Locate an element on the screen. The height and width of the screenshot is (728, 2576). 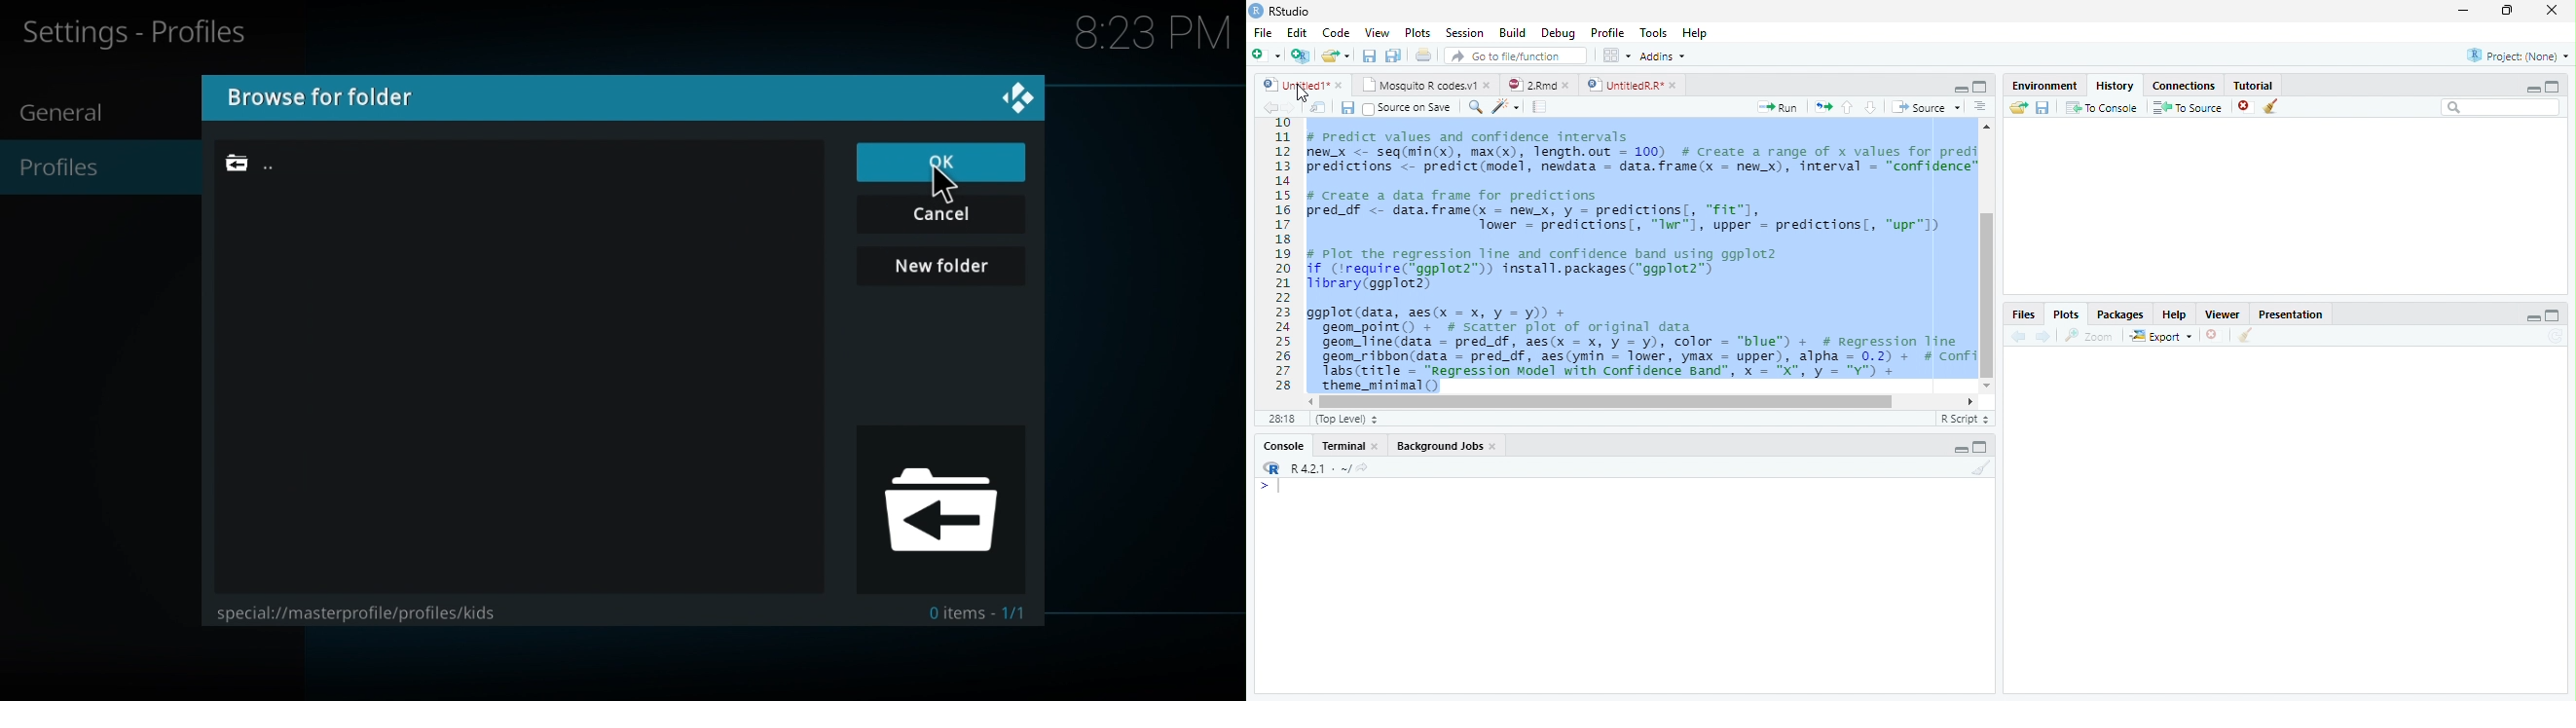
Cancel is located at coordinates (942, 215).